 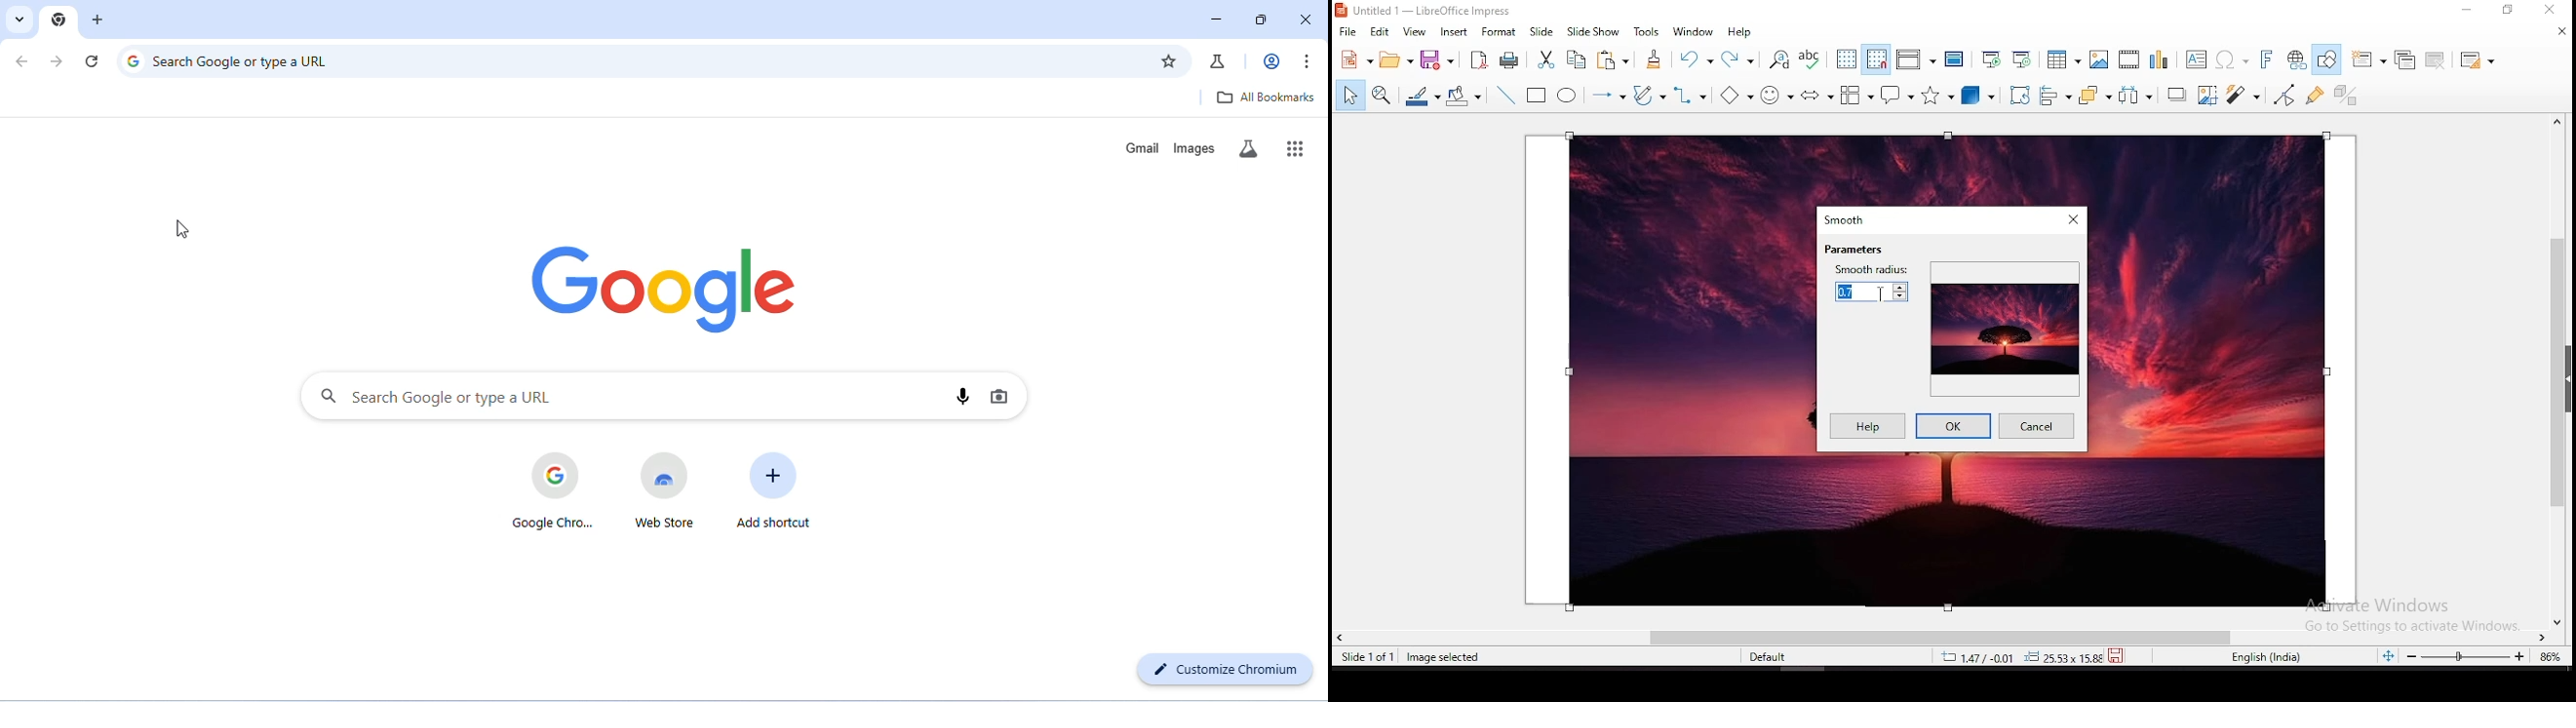 I want to click on refresh, so click(x=94, y=61).